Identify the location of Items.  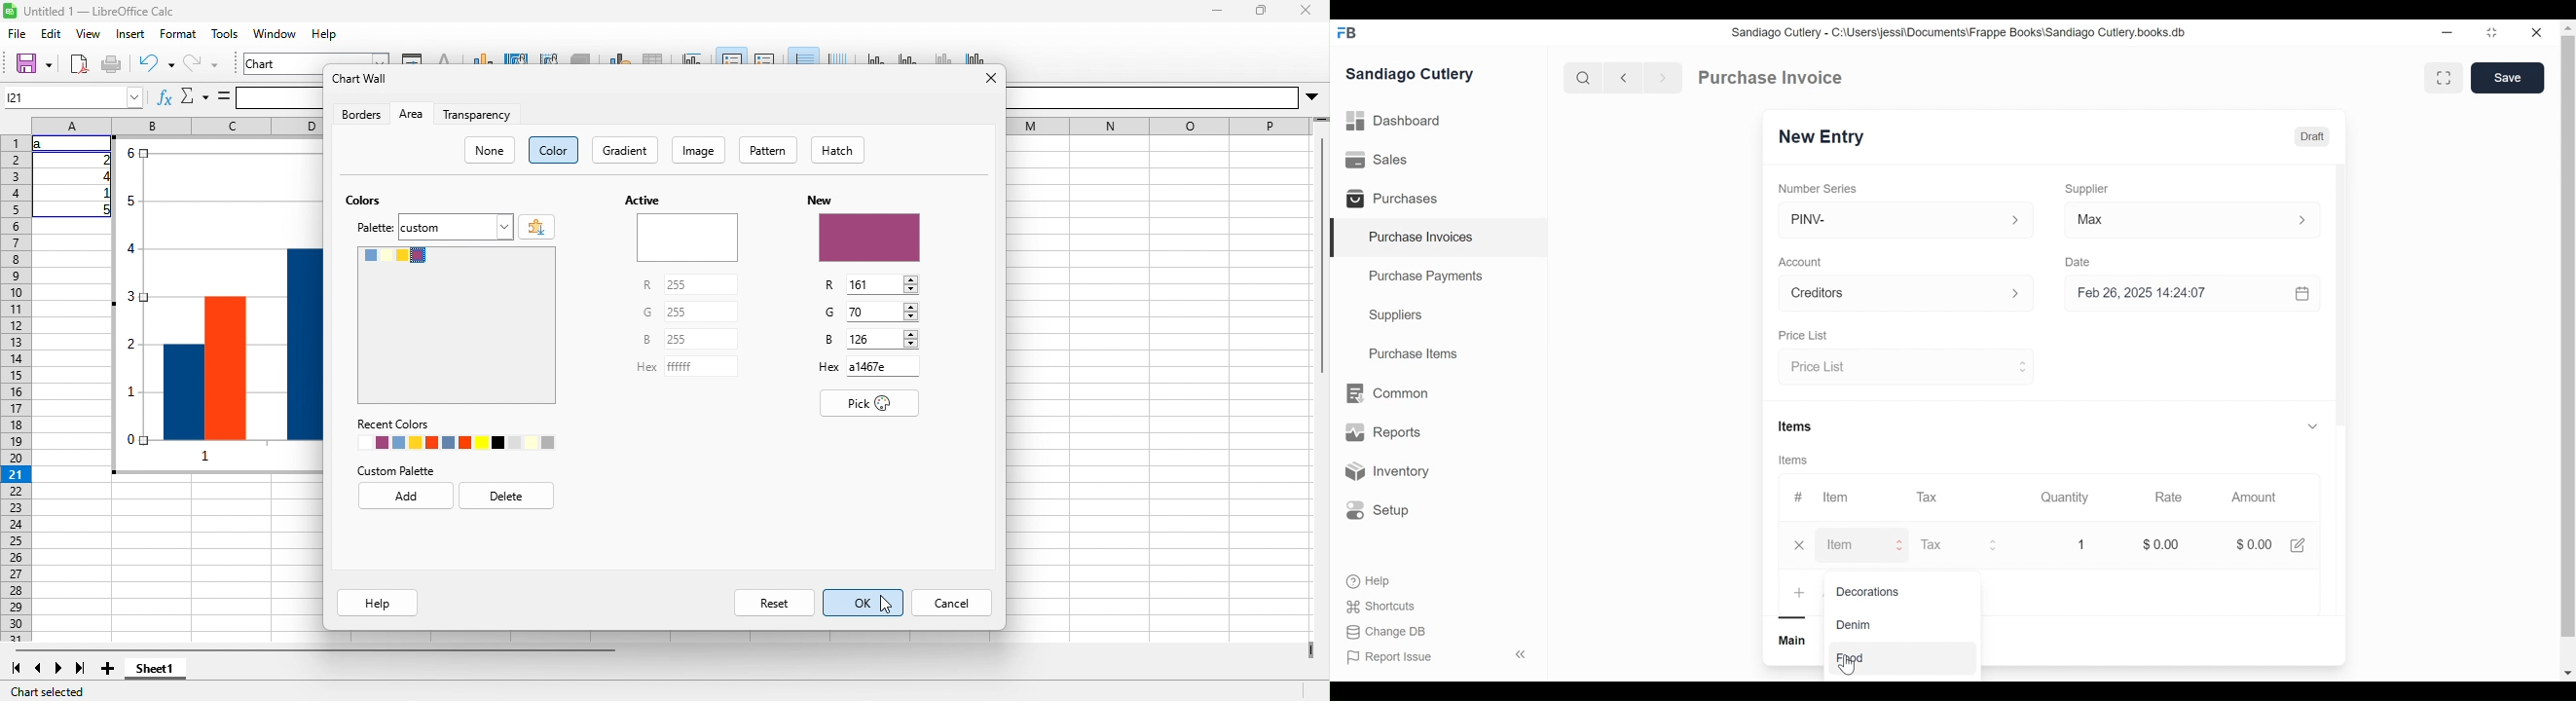
(1798, 426).